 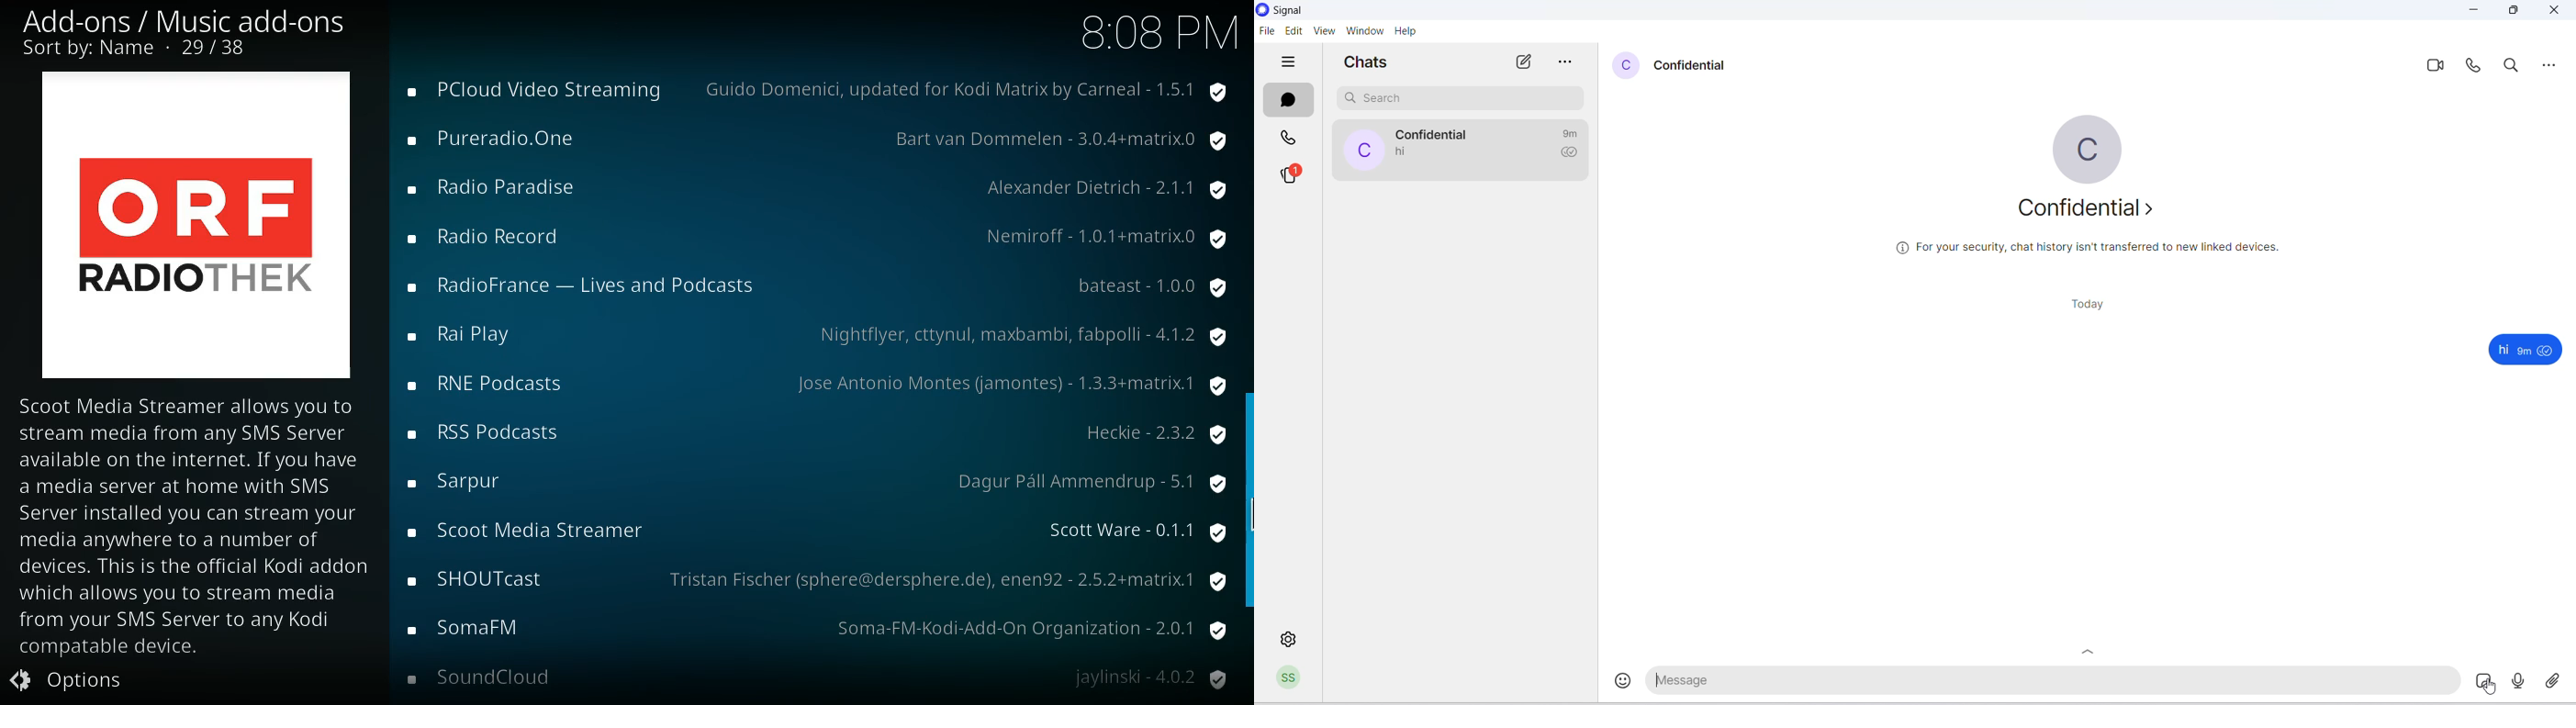 What do you see at coordinates (2055, 683) in the screenshot?
I see `message text area` at bounding box center [2055, 683].